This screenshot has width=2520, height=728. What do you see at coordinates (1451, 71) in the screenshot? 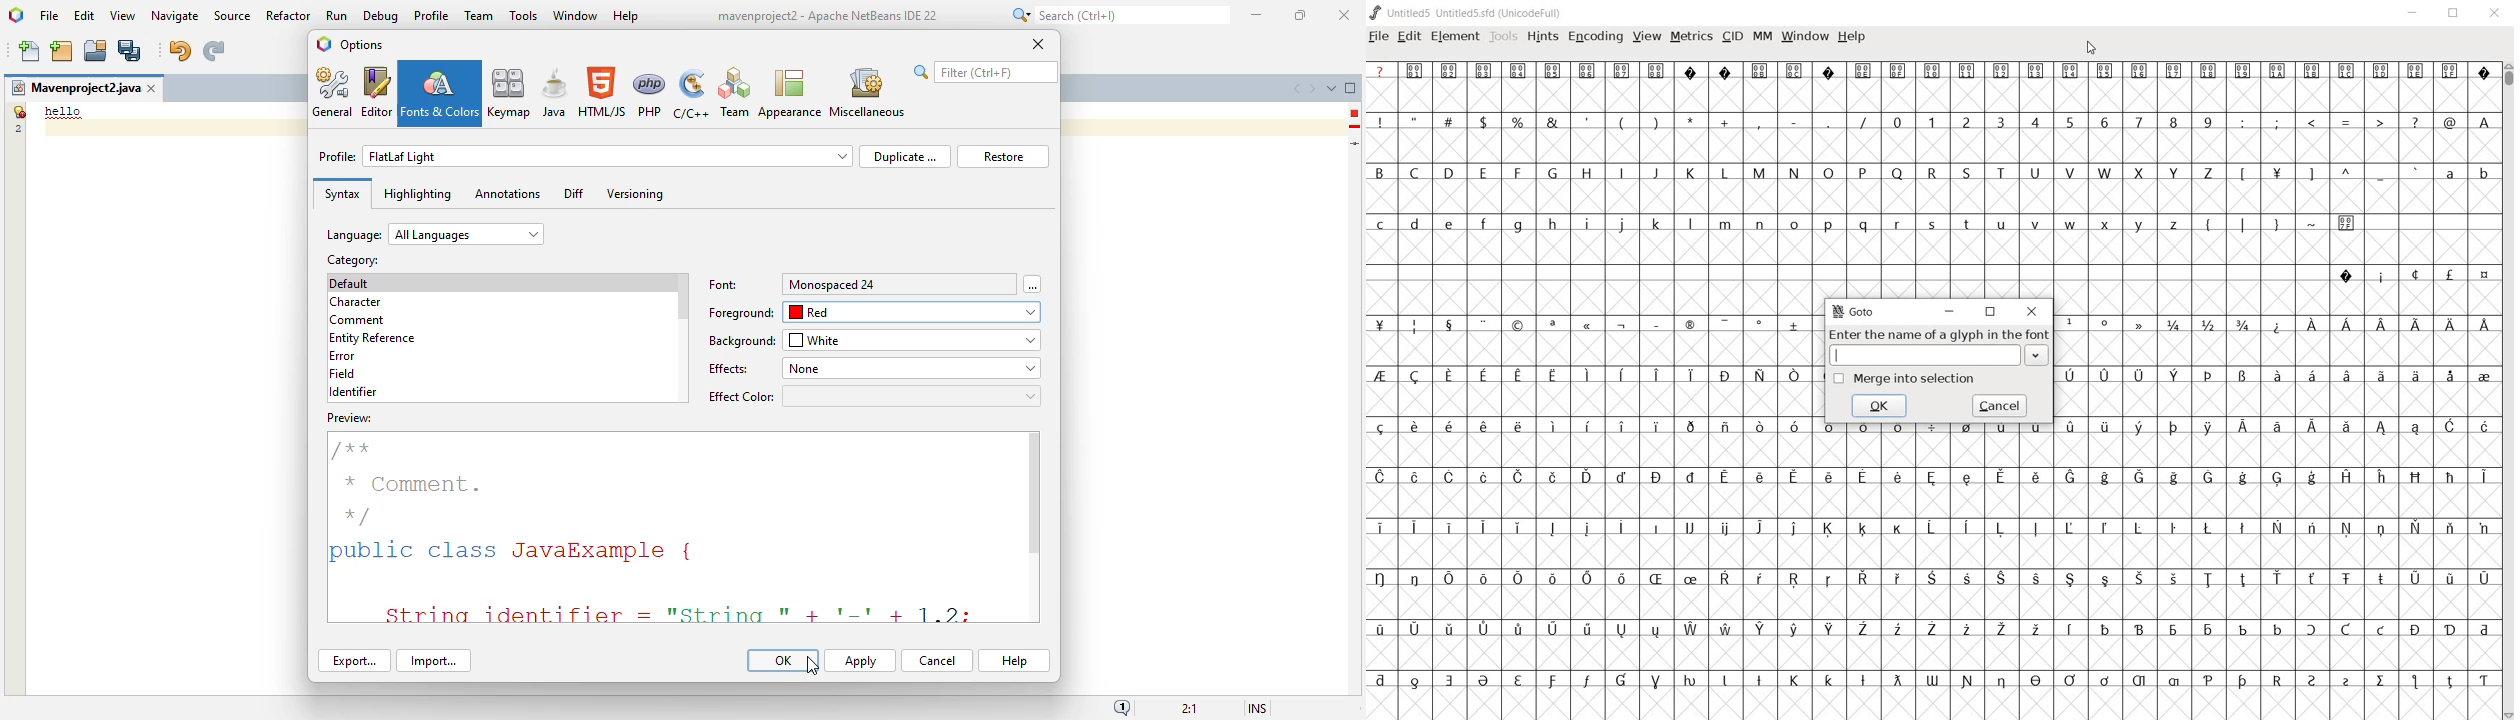
I see `Symbol` at bounding box center [1451, 71].